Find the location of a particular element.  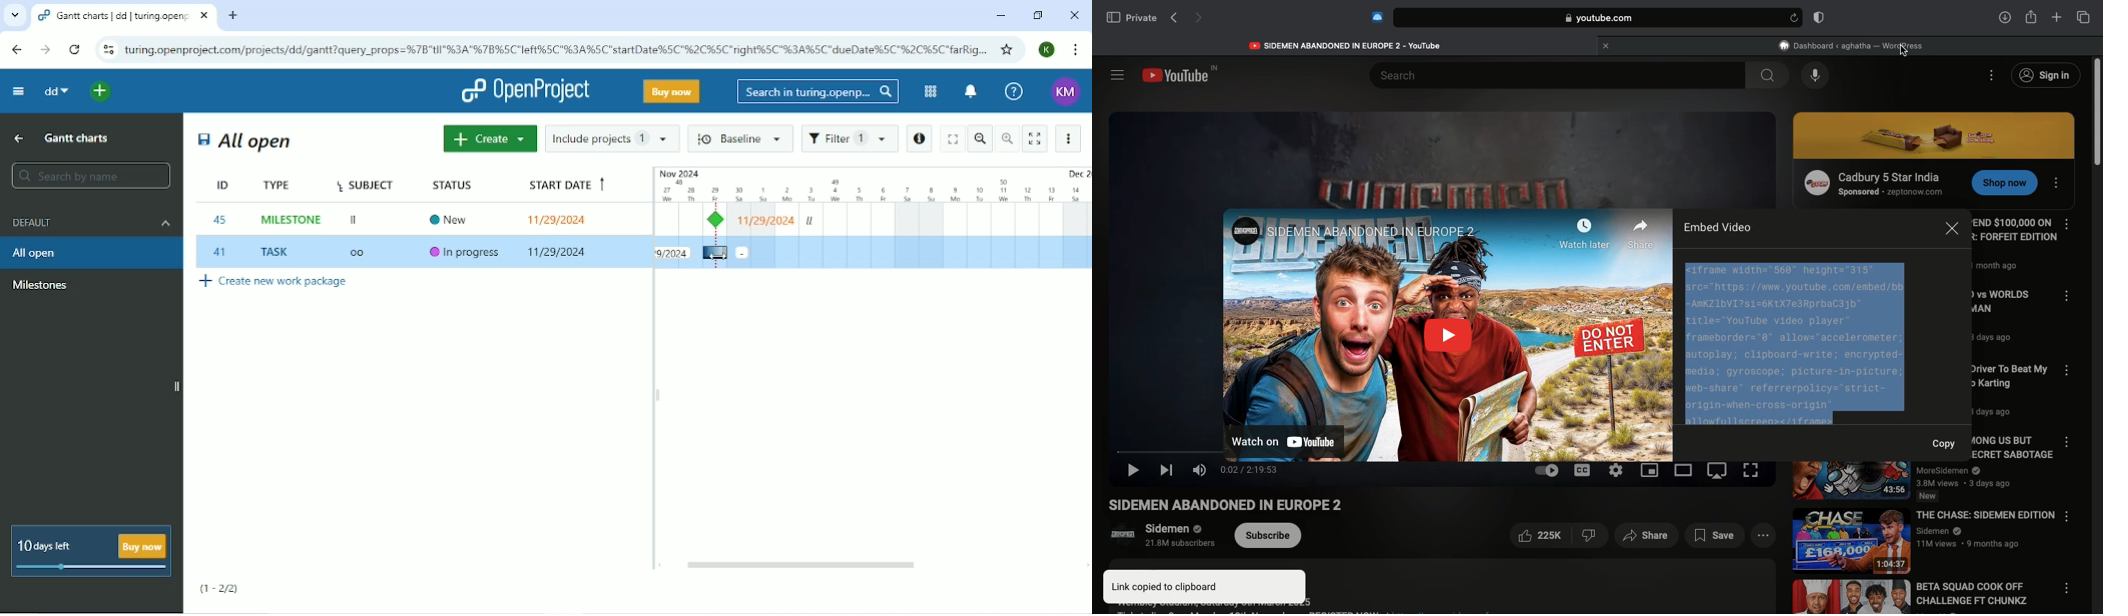

Subcribe is located at coordinates (1270, 535).